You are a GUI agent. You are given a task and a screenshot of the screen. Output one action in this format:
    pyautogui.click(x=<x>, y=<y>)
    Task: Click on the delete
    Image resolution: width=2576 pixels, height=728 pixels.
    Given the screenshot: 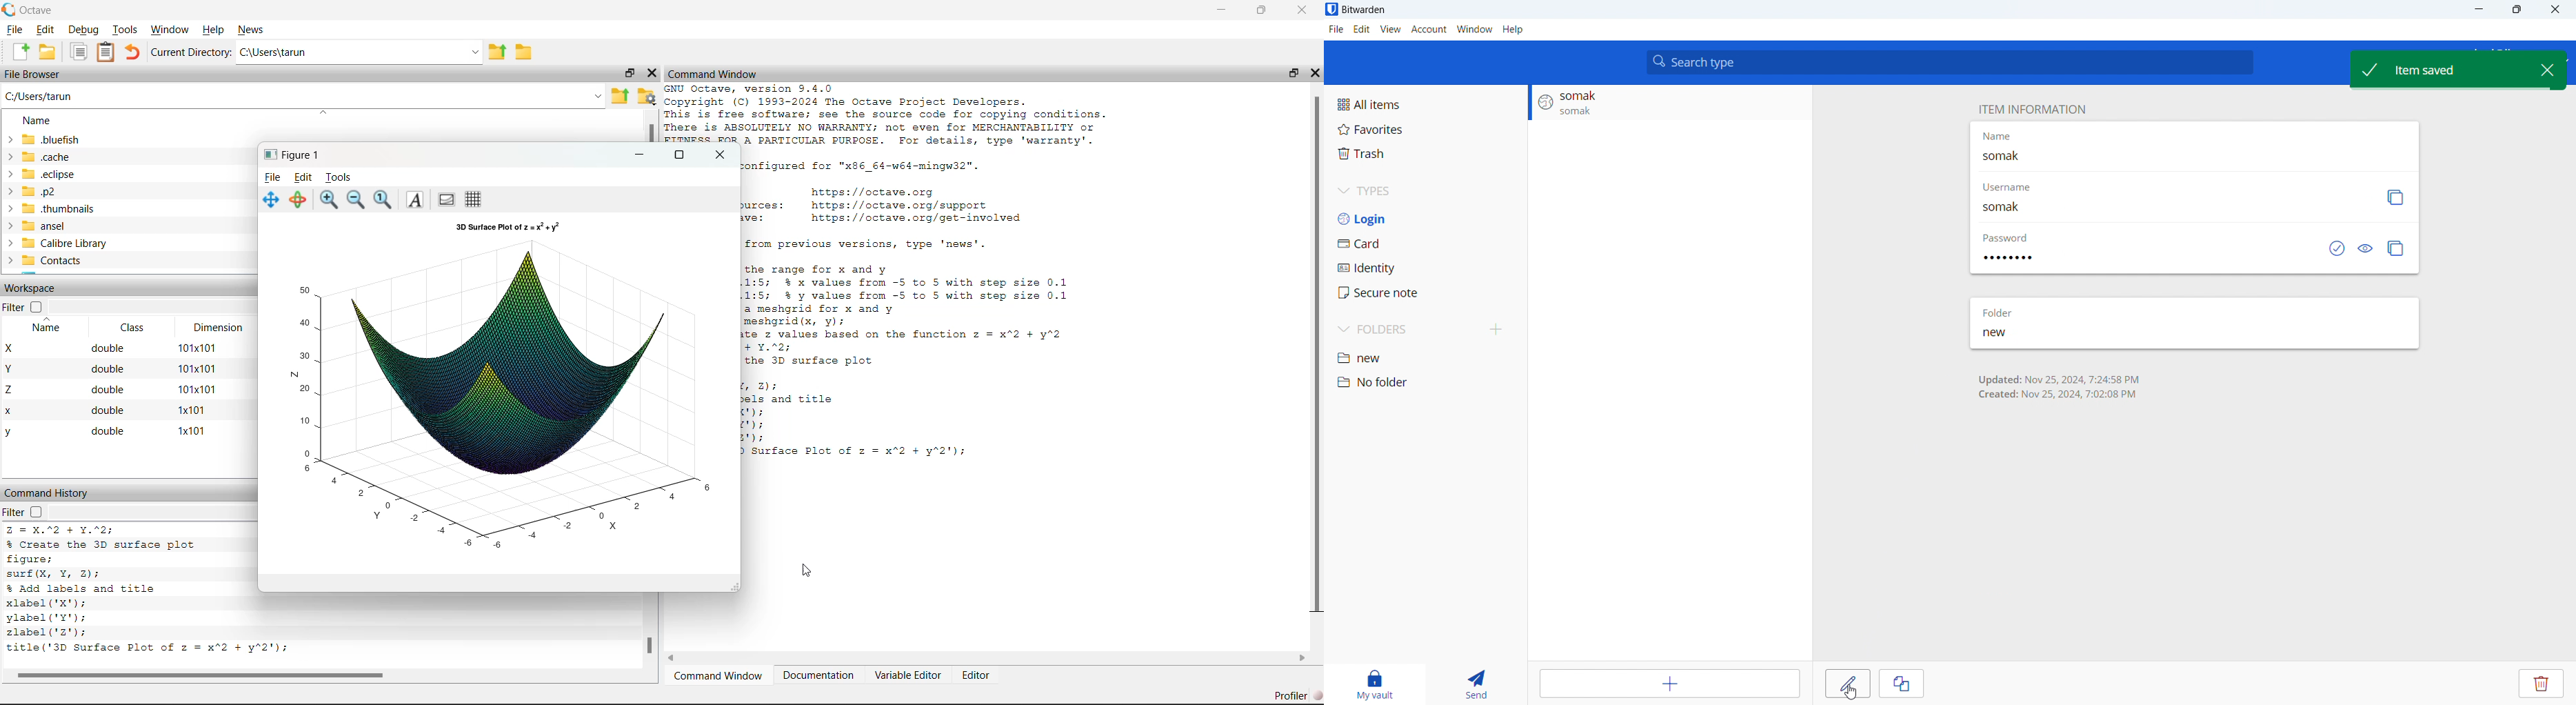 What is the action you would take?
    pyautogui.click(x=2543, y=683)
    